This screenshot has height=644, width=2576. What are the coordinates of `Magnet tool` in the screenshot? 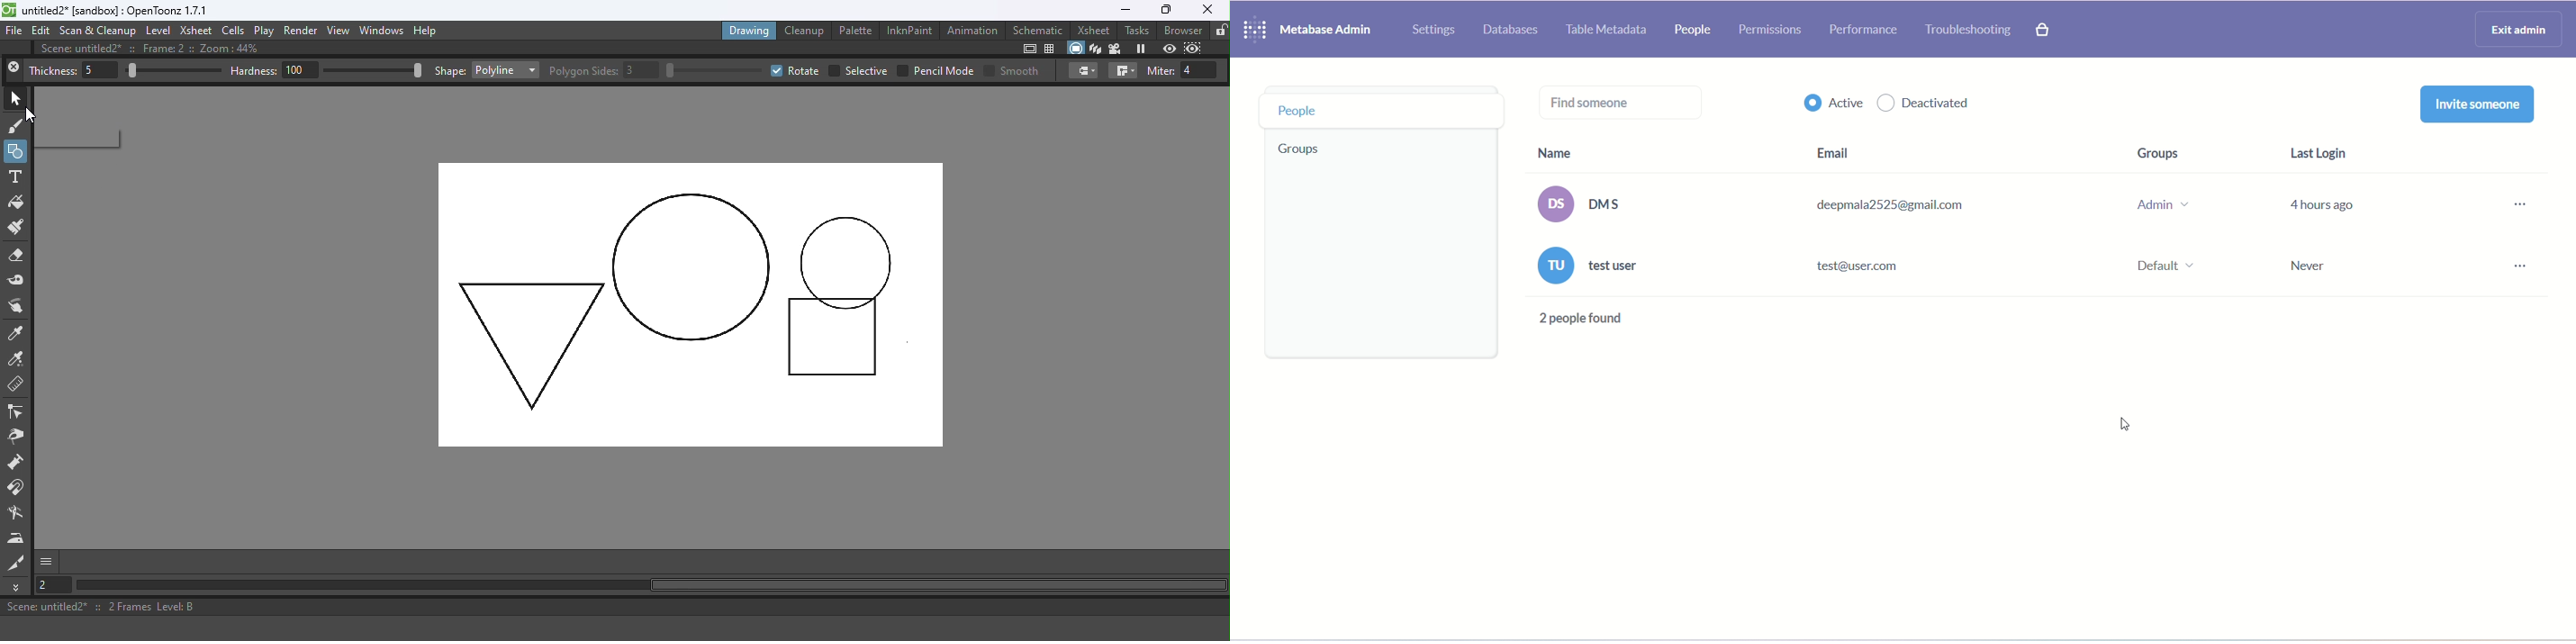 It's located at (18, 489).